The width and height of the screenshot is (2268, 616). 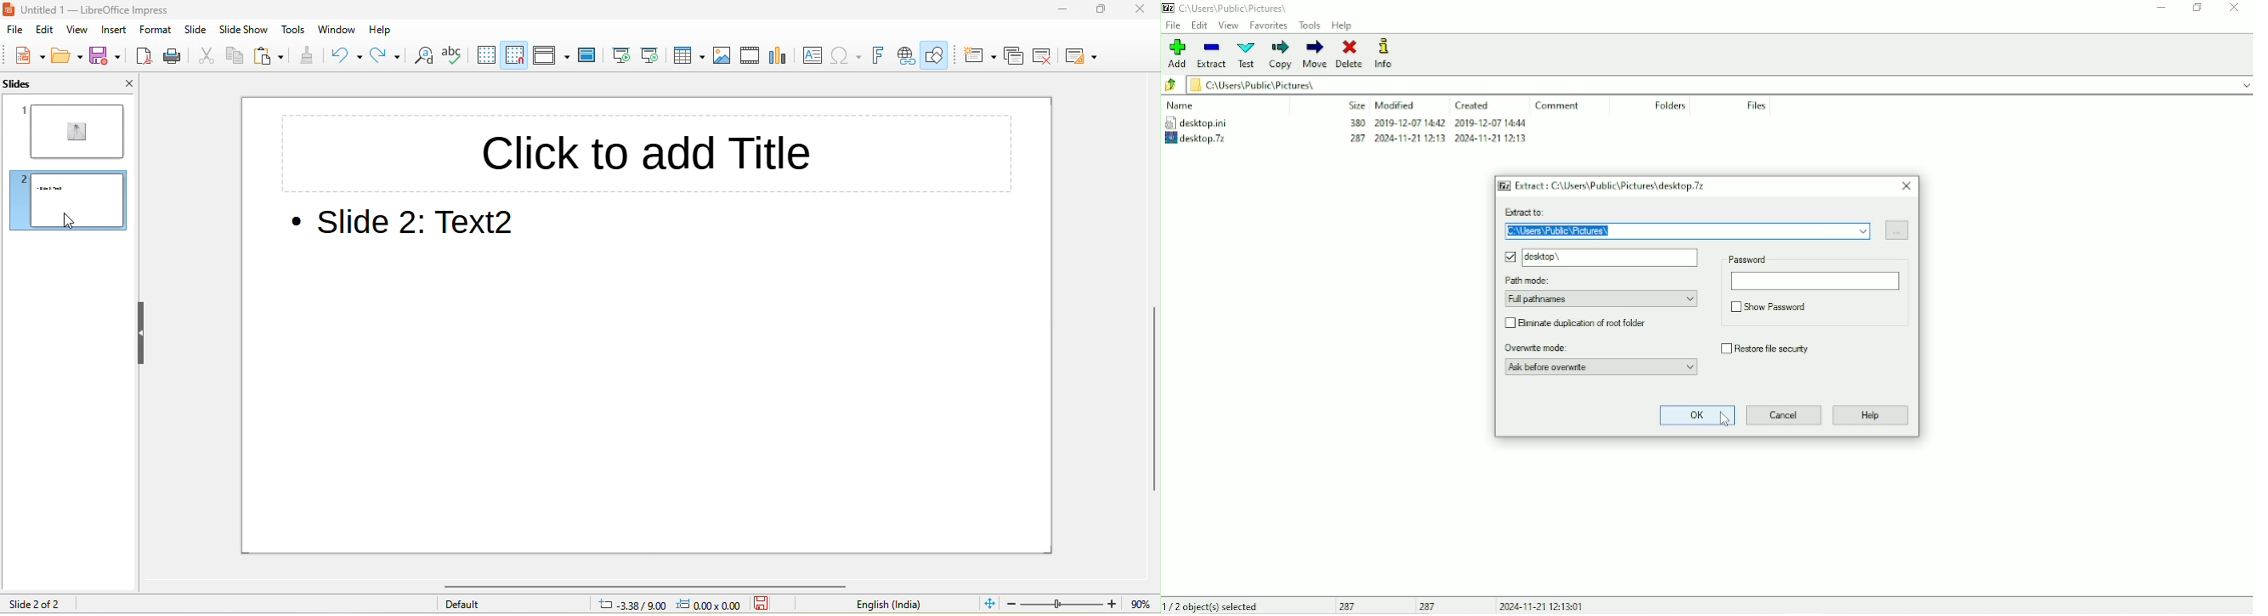 What do you see at coordinates (1247, 55) in the screenshot?
I see `Test` at bounding box center [1247, 55].